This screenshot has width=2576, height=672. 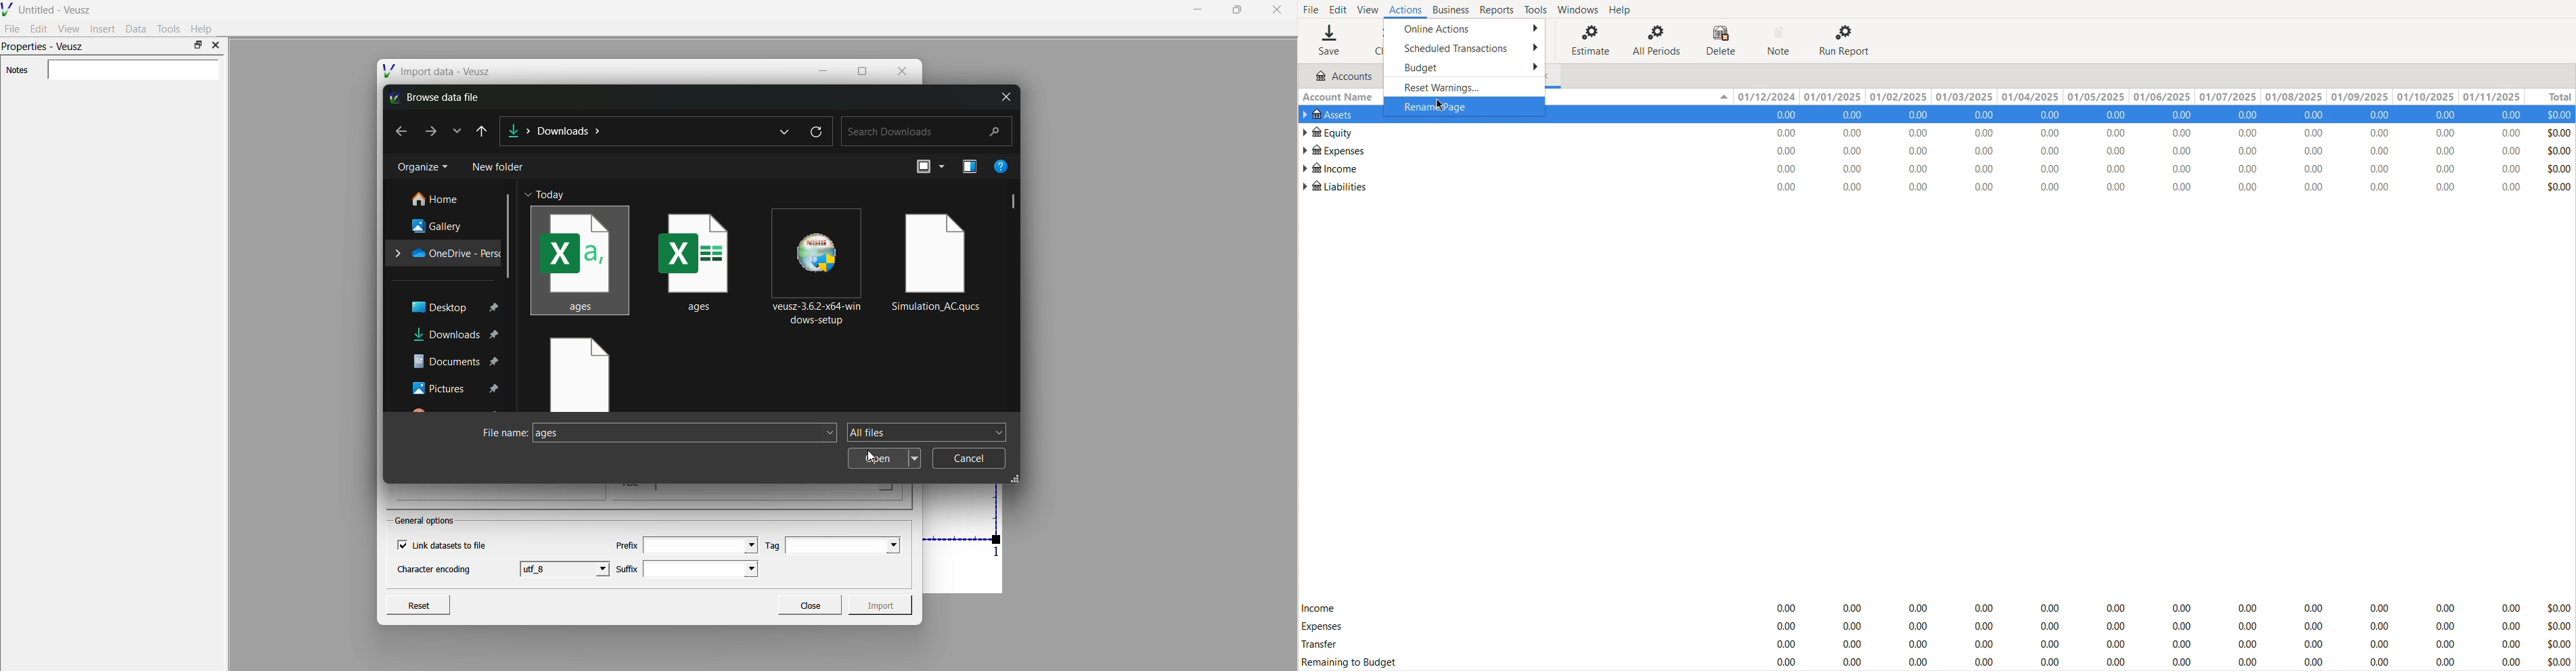 What do you see at coordinates (809, 603) in the screenshot?
I see `Close` at bounding box center [809, 603].